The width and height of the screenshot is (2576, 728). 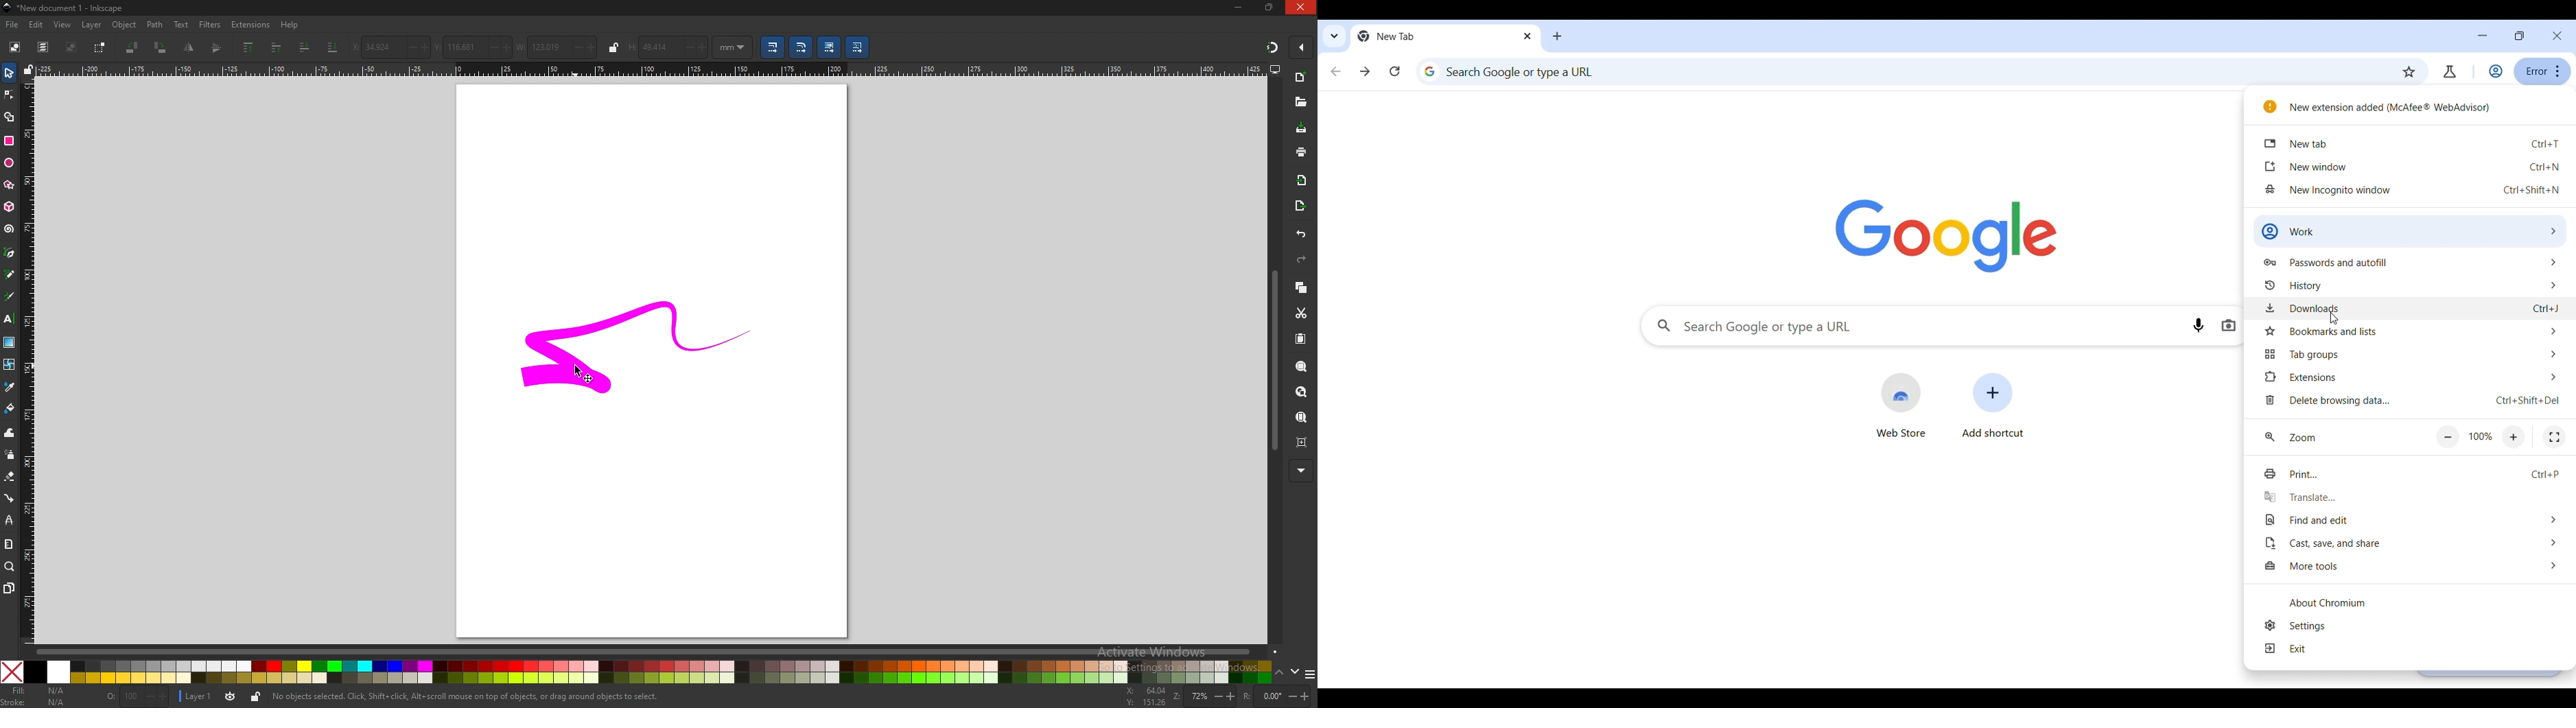 I want to click on y coordinates, so click(x=473, y=46).